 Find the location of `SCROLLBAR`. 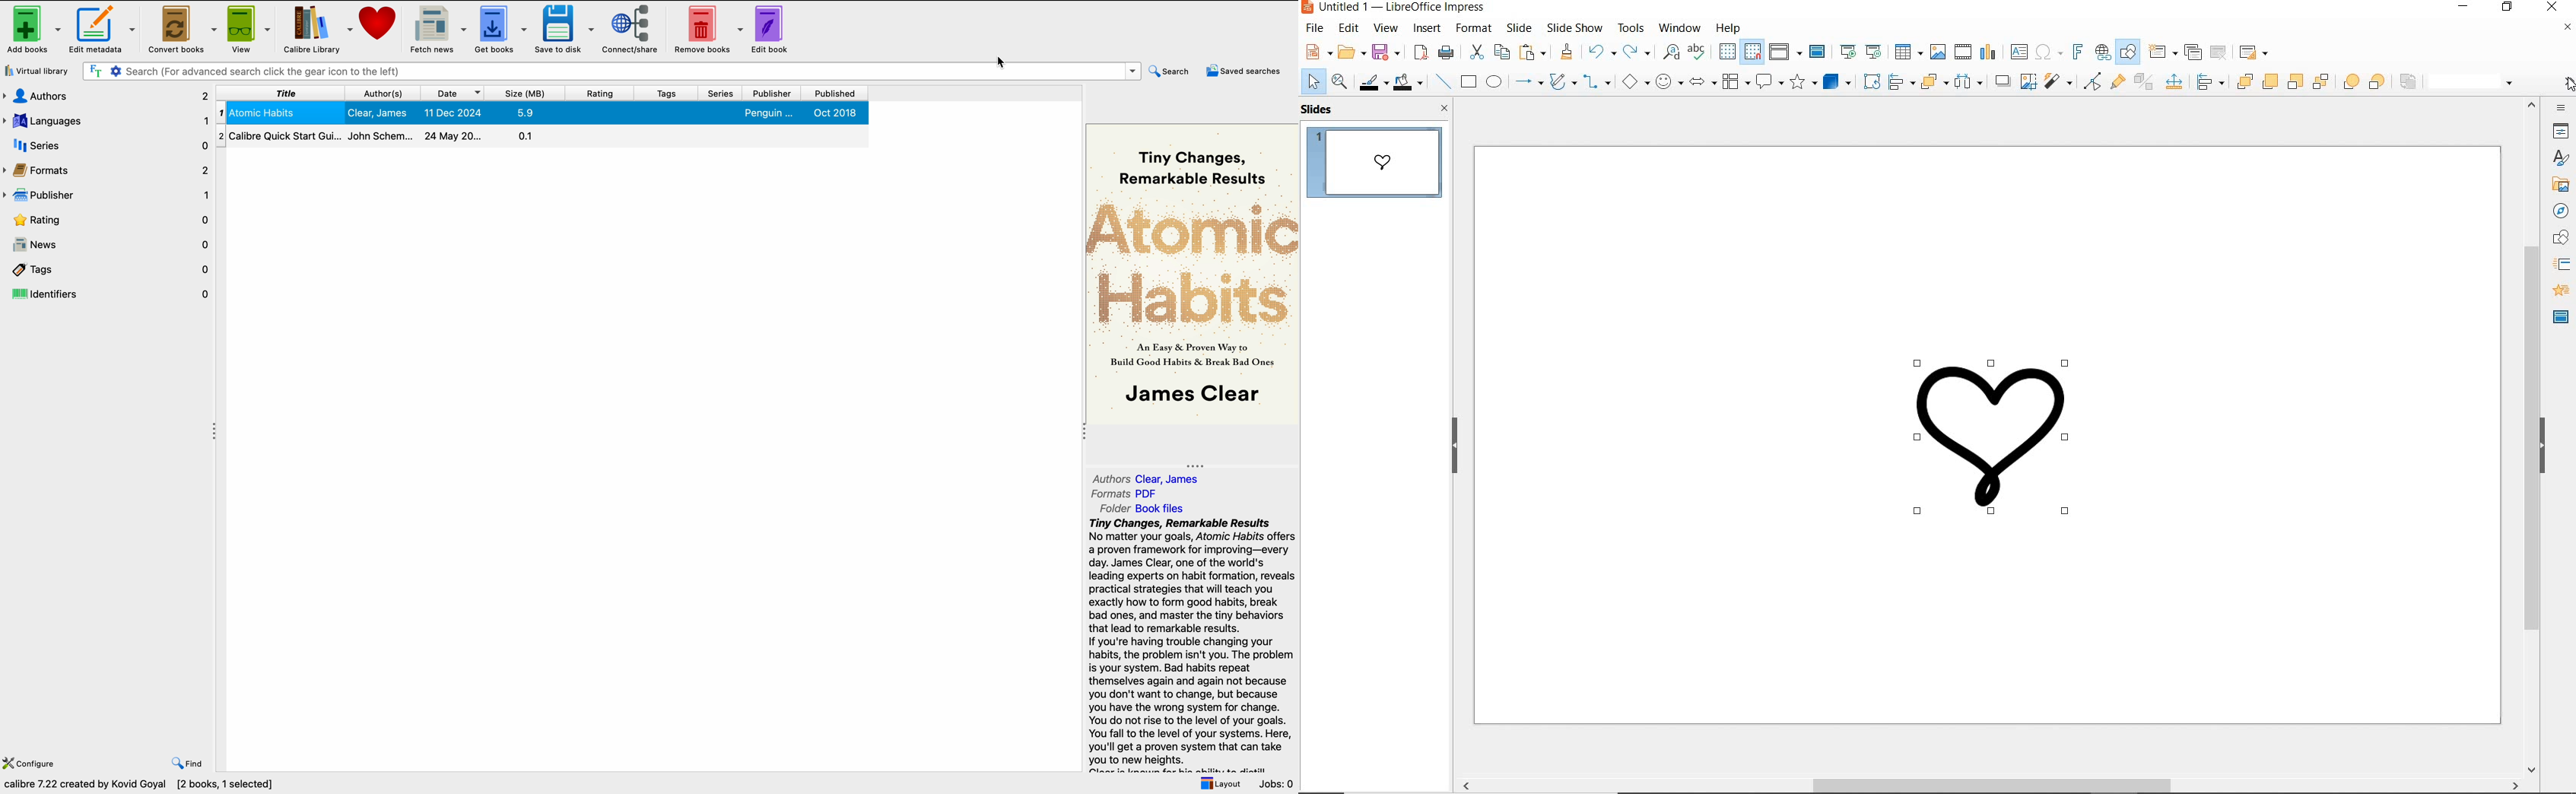

SCROLLBAR is located at coordinates (1987, 786).